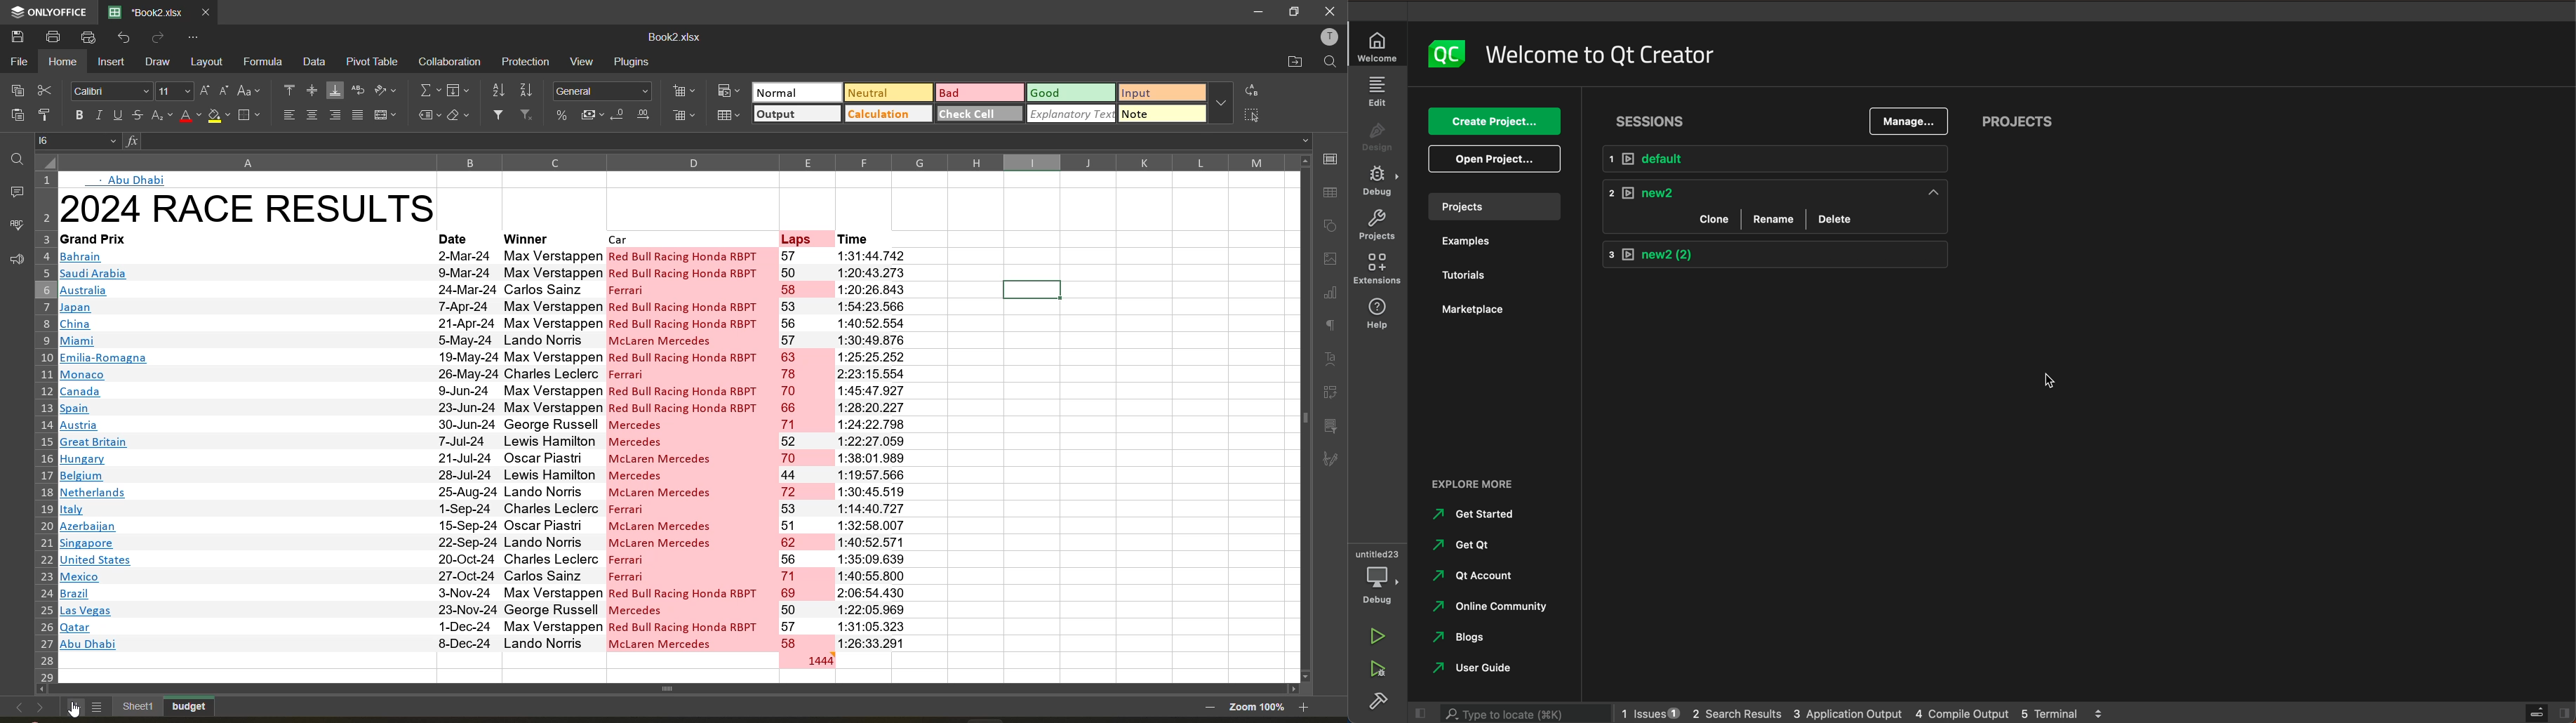  I want to click on extensions, so click(1377, 271).